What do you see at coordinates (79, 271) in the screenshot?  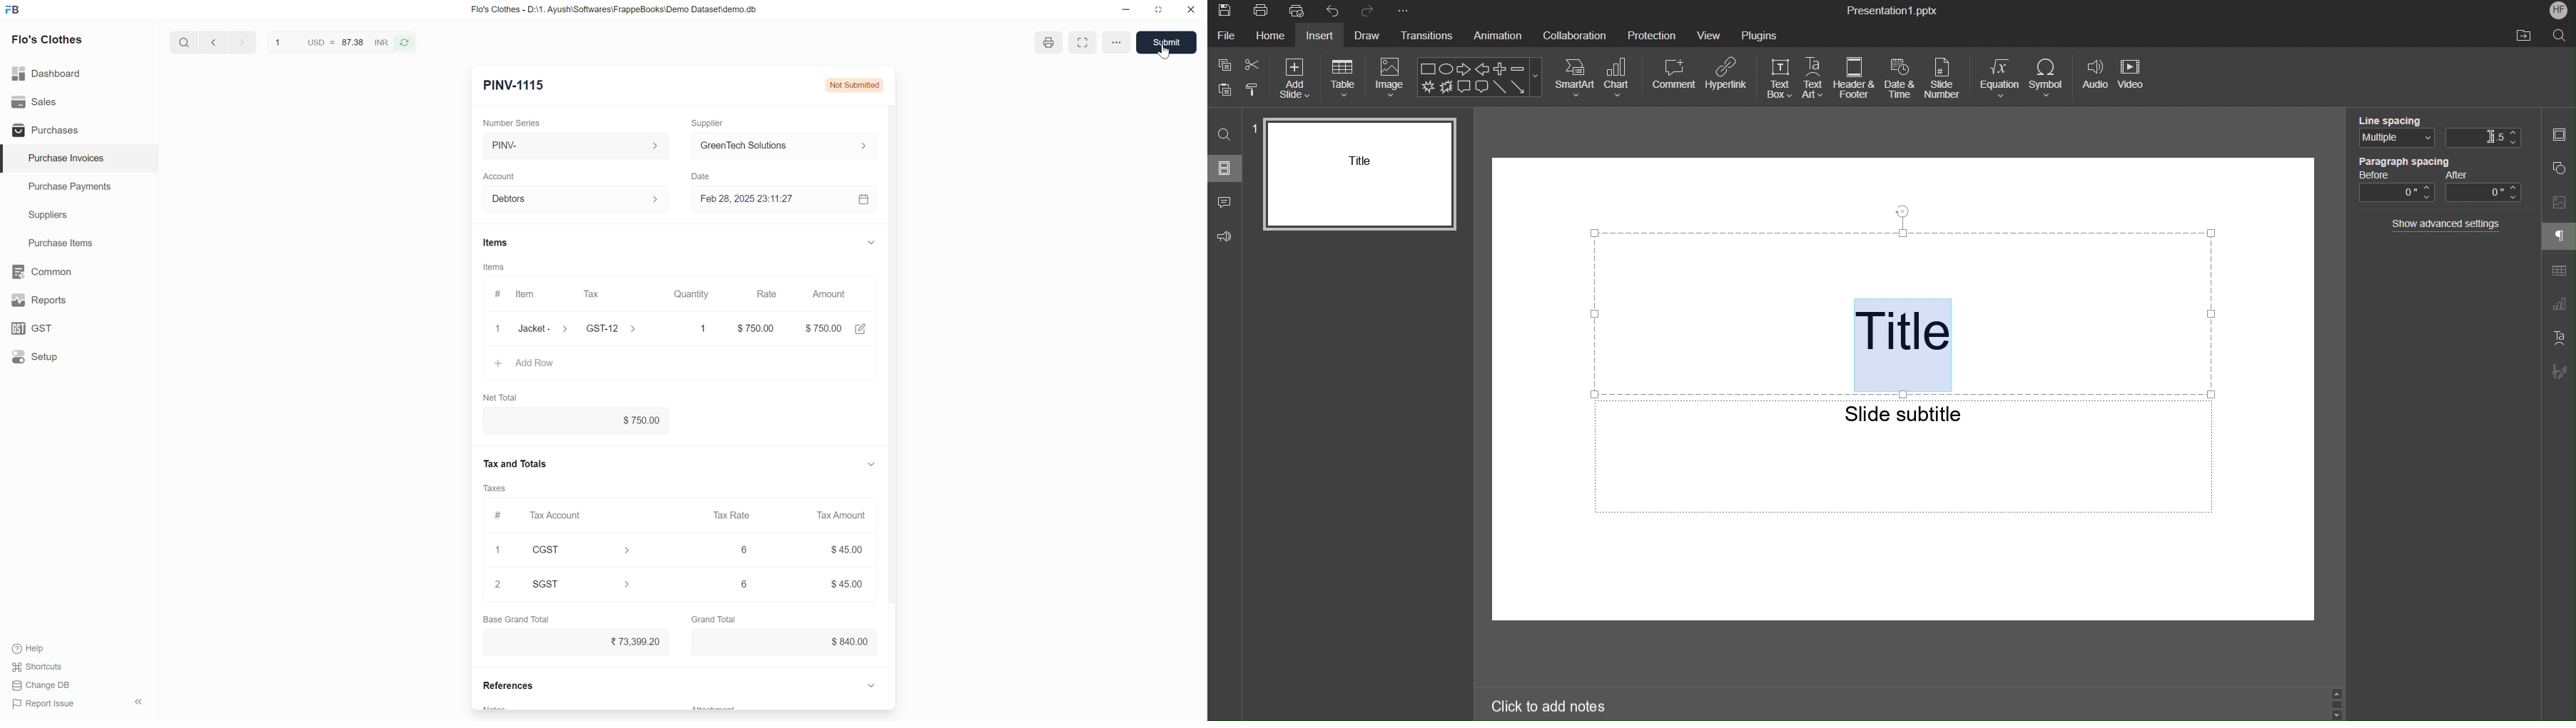 I see `Common` at bounding box center [79, 271].